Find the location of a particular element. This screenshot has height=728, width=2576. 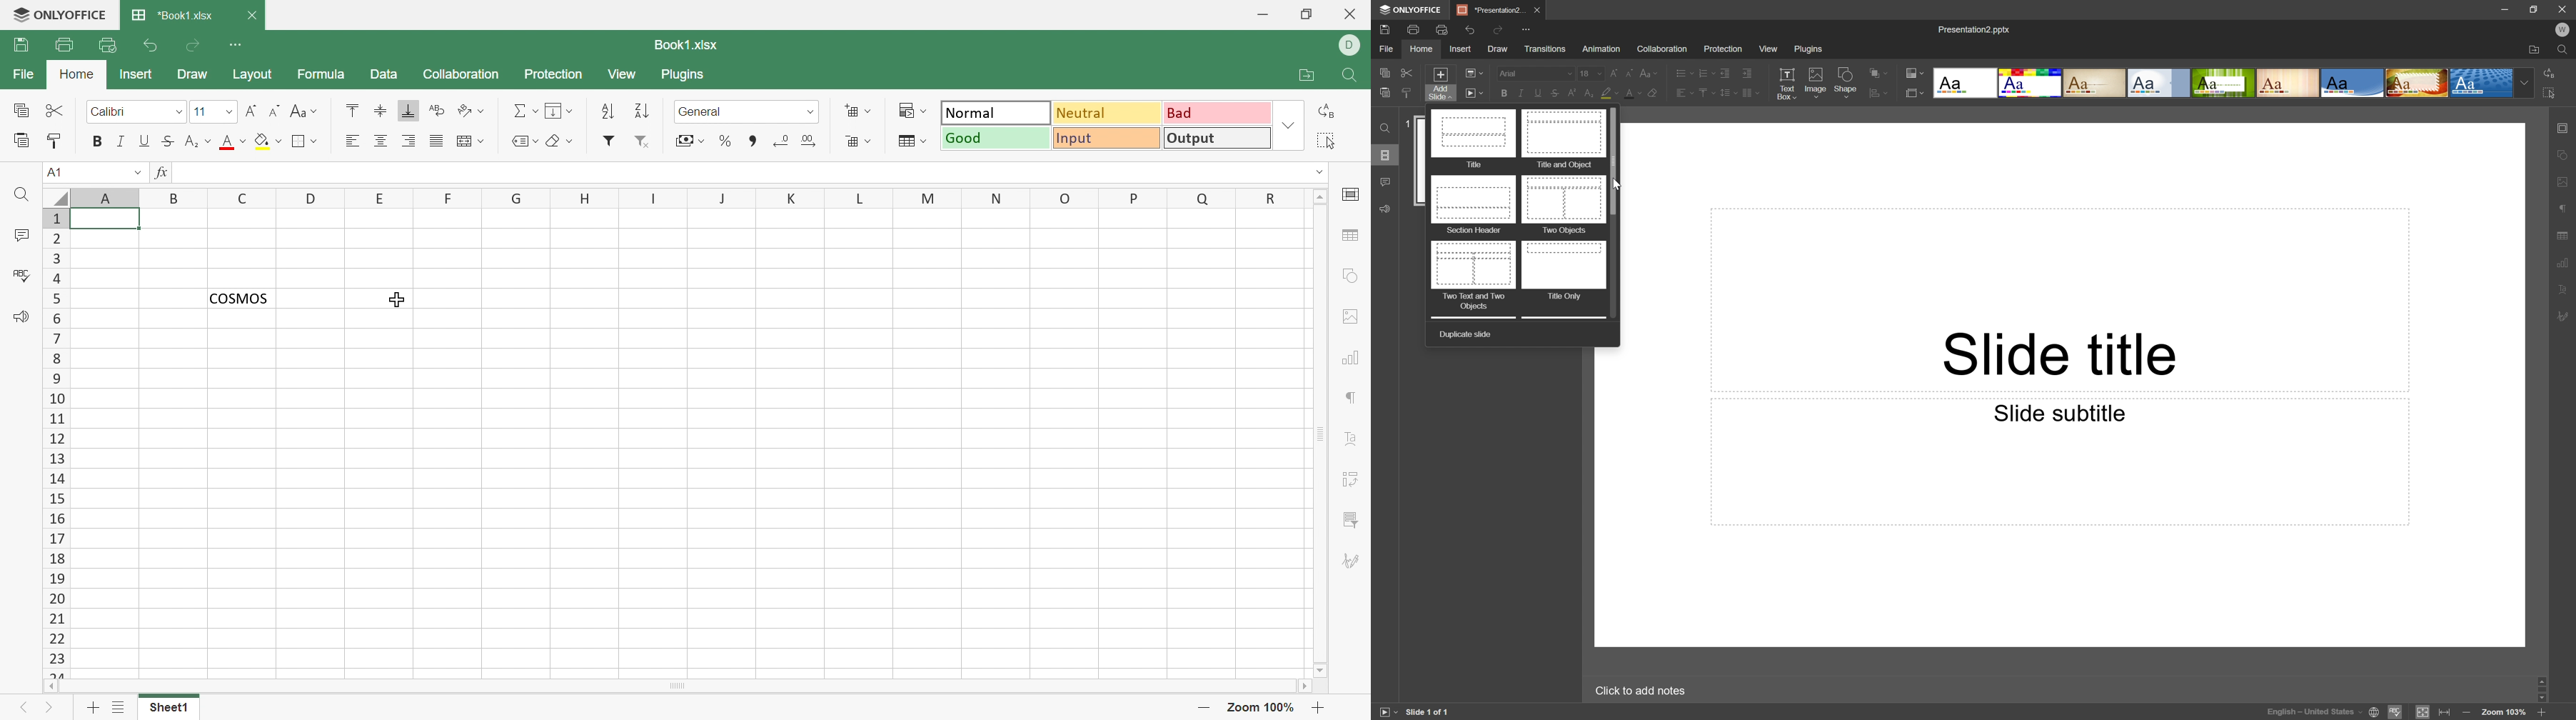

Close is located at coordinates (1536, 8).